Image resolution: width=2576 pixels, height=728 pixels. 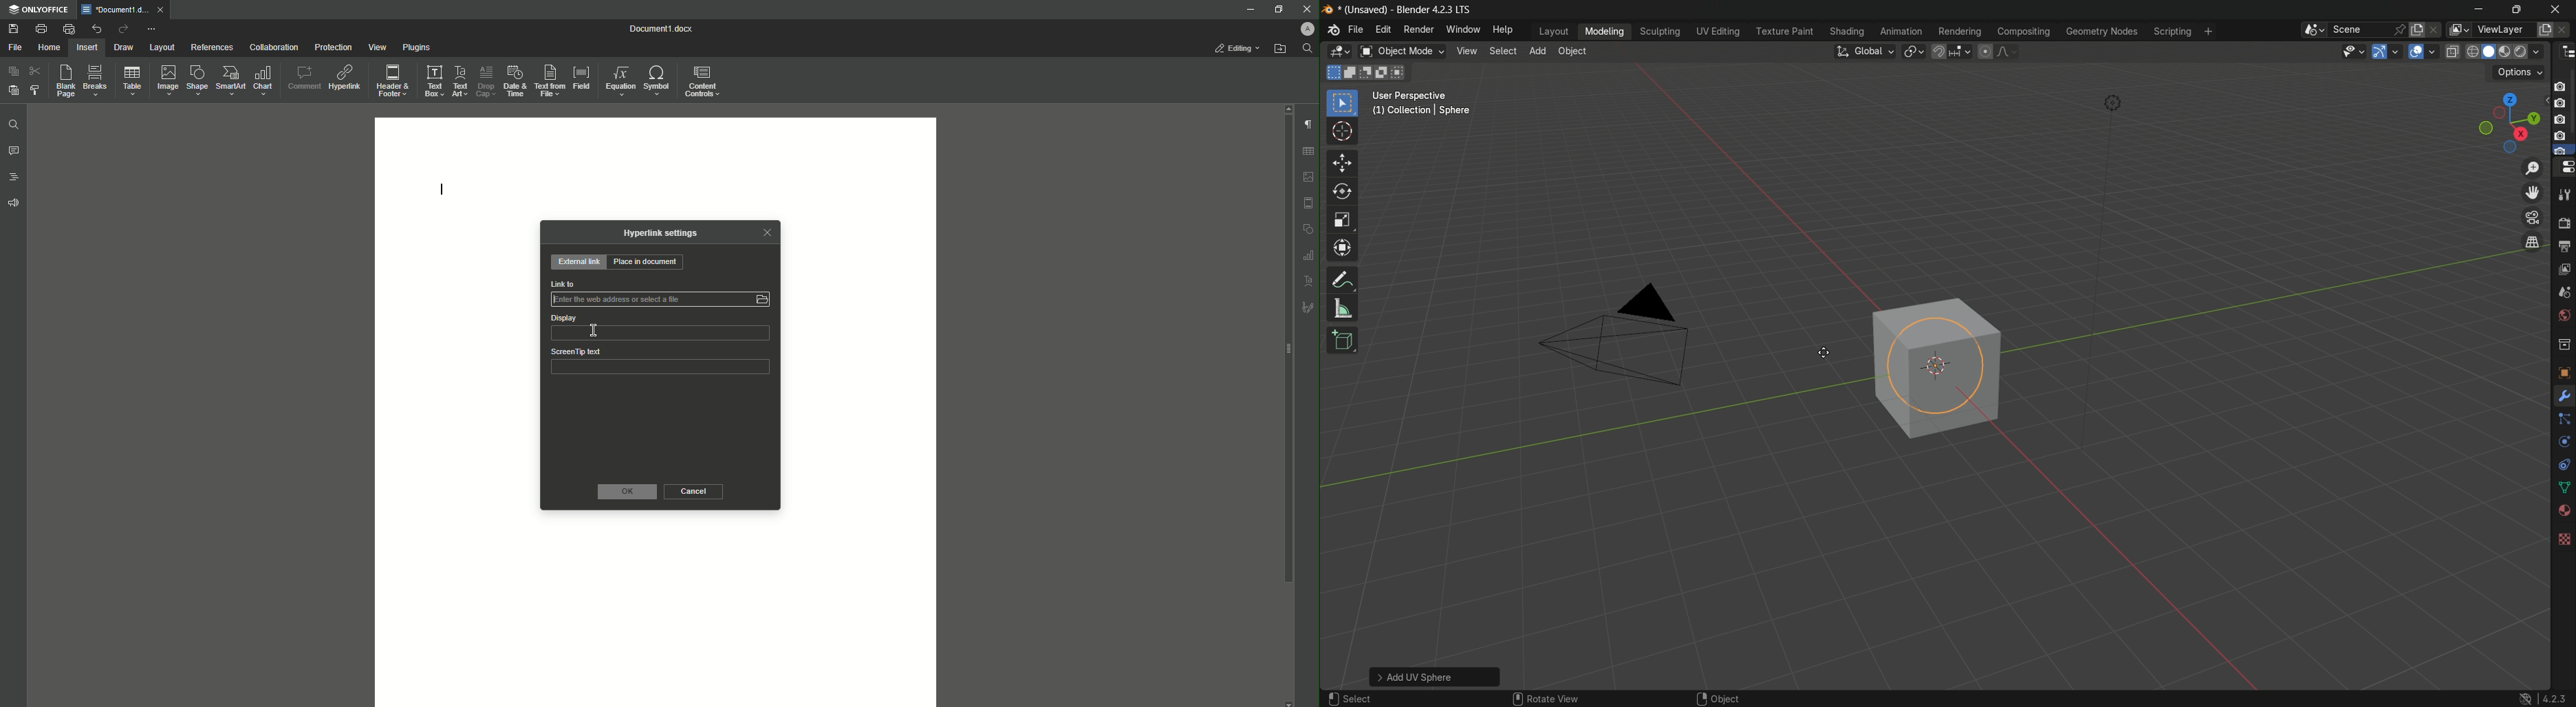 What do you see at coordinates (212, 47) in the screenshot?
I see `References` at bounding box center [212, 47].